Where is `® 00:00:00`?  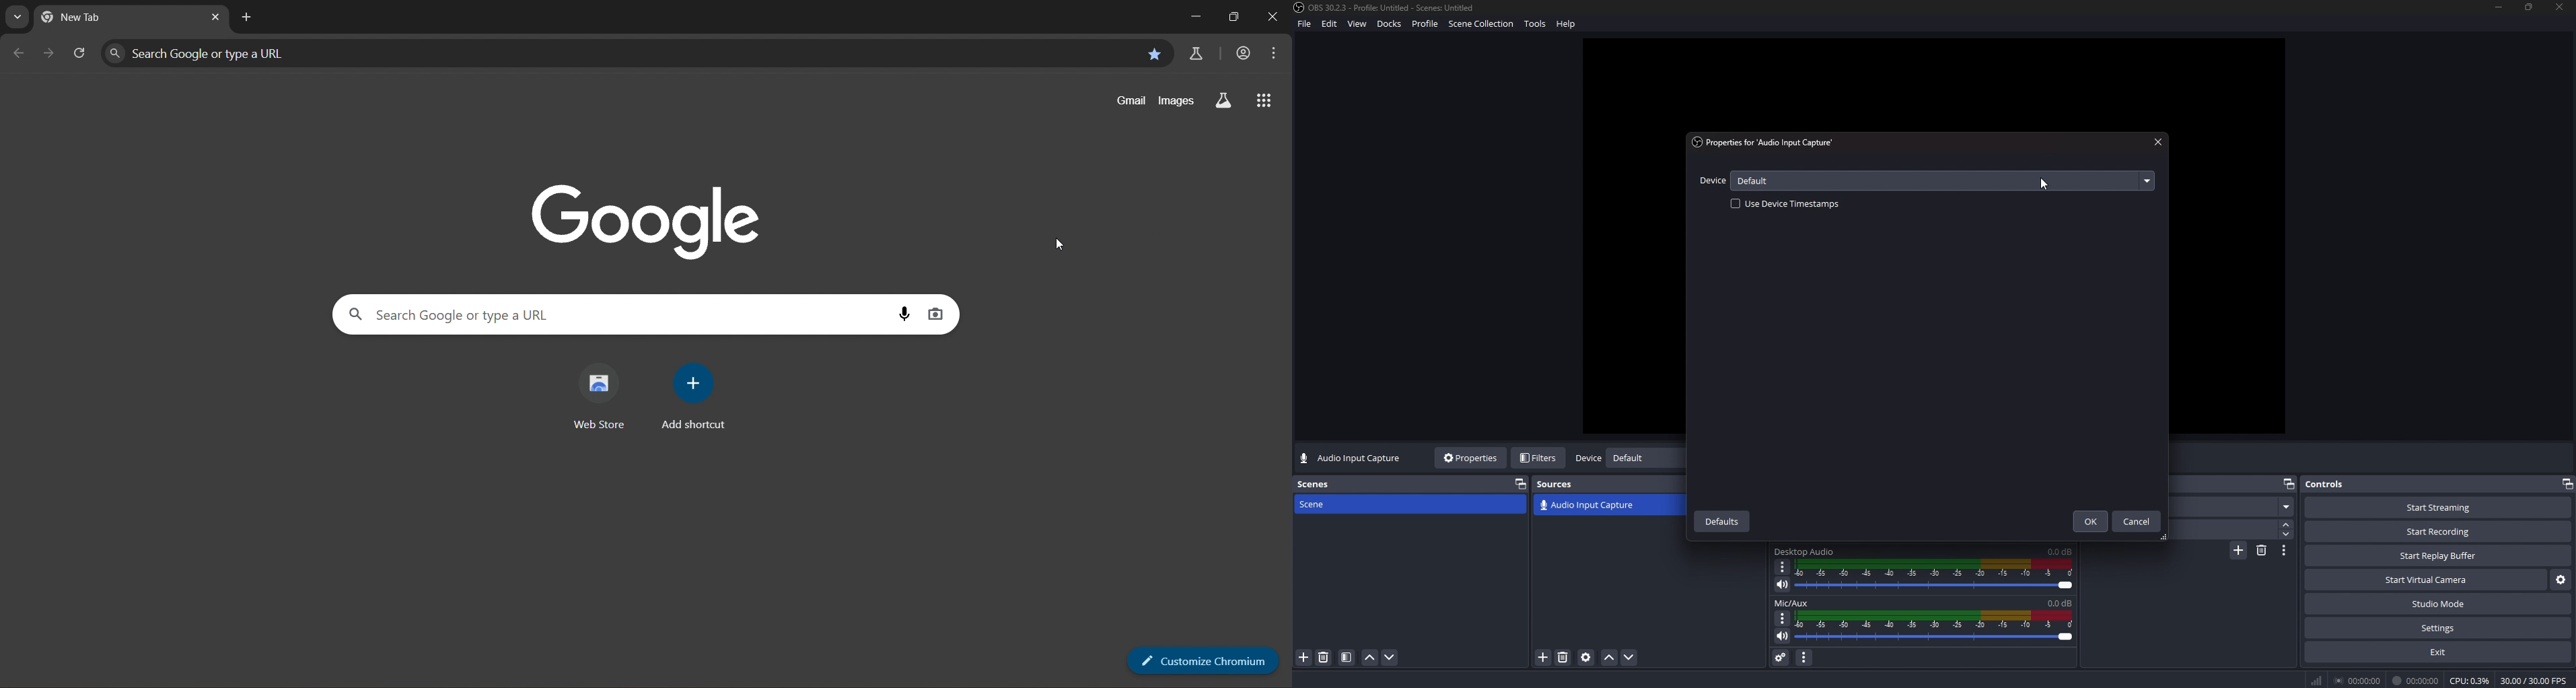
® 00:00:00 is located at coordinates (2345, 679).